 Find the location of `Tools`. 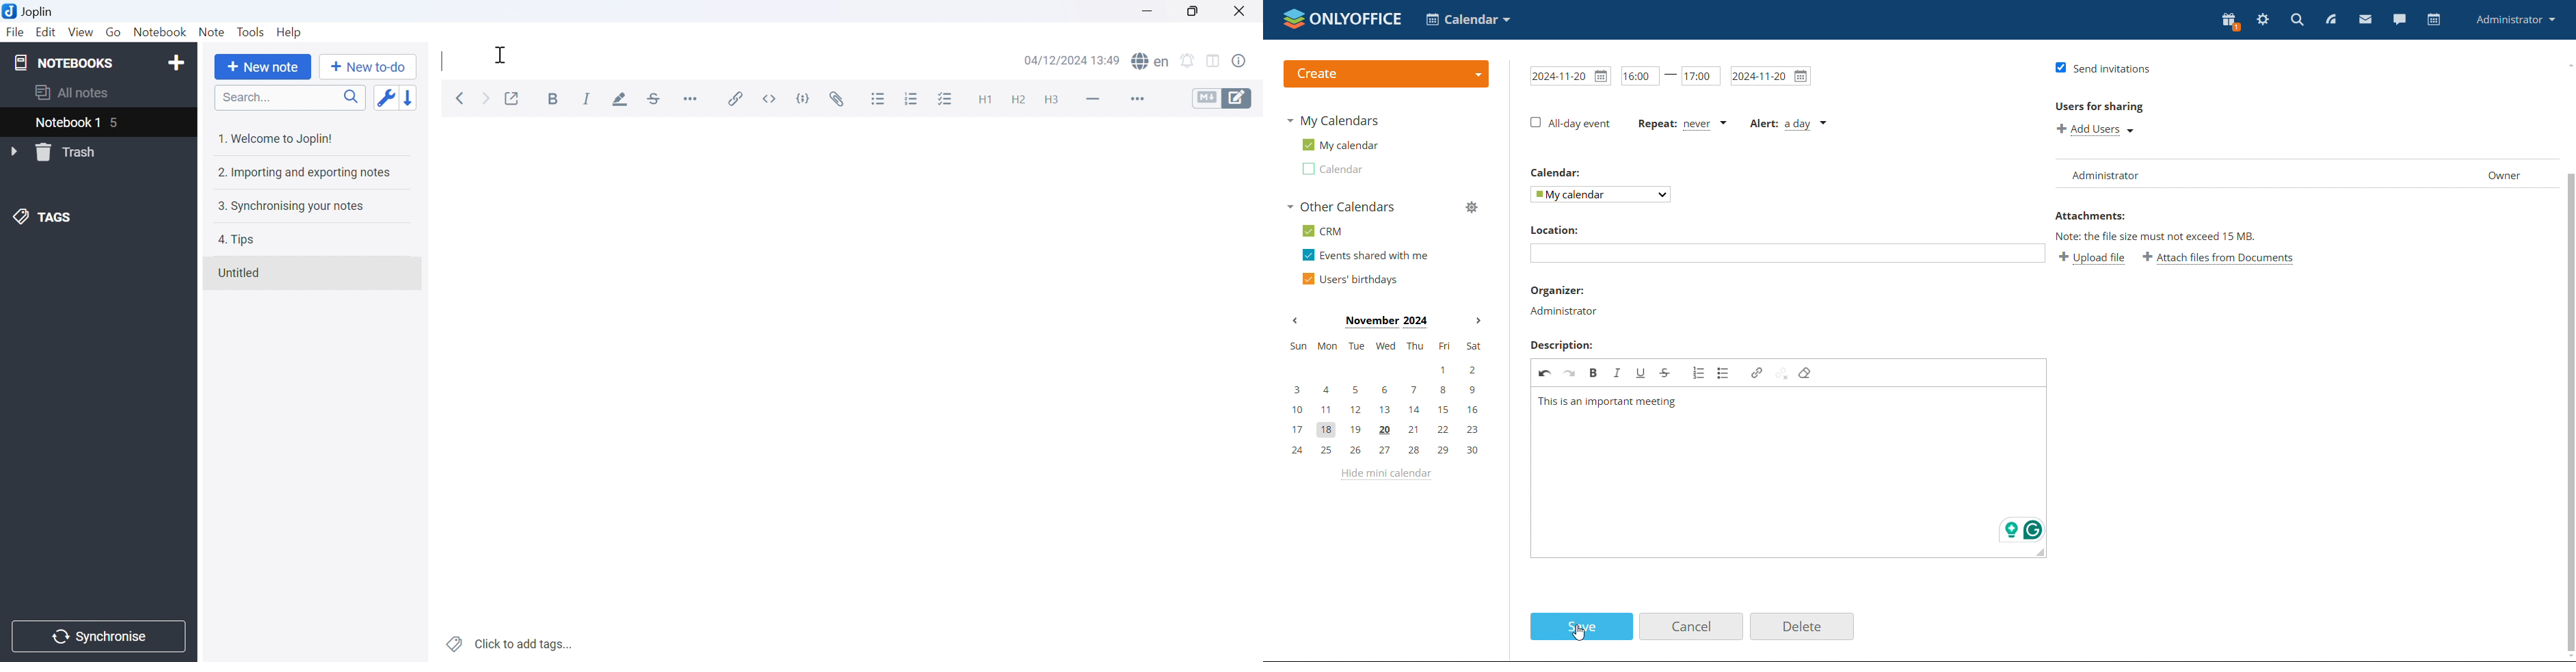

Tools is located at coordinates (251, 32).